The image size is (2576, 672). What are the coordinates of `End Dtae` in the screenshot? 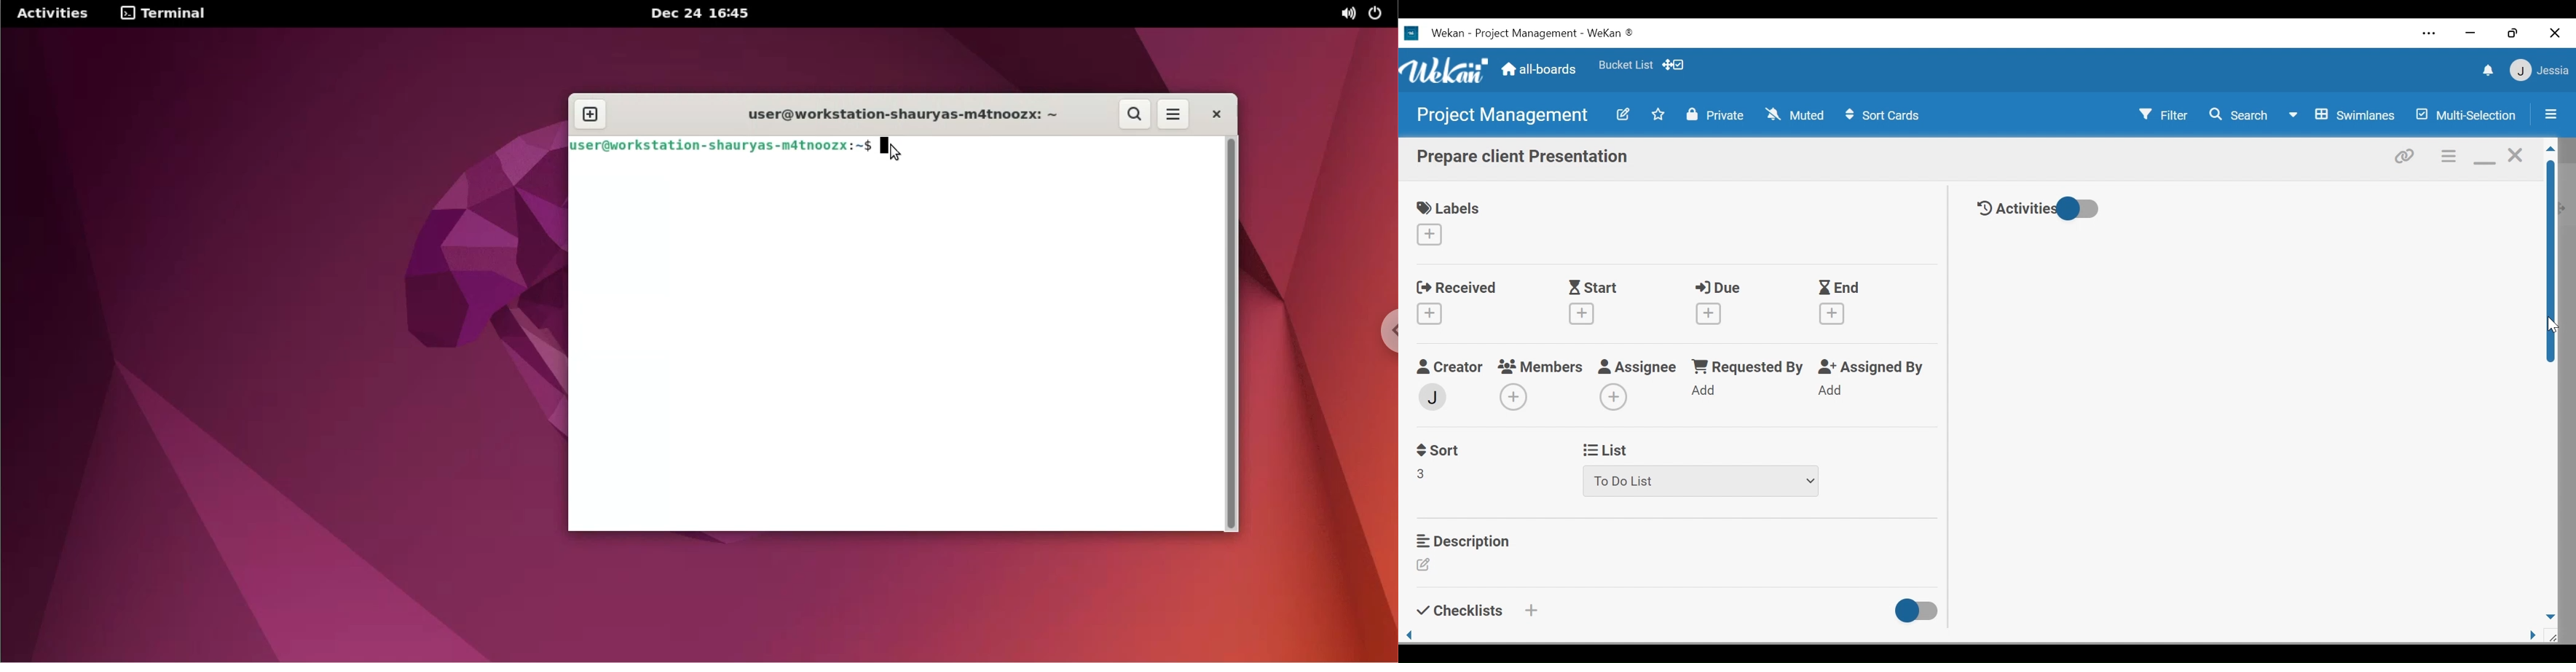 It's located at (1840, 287).